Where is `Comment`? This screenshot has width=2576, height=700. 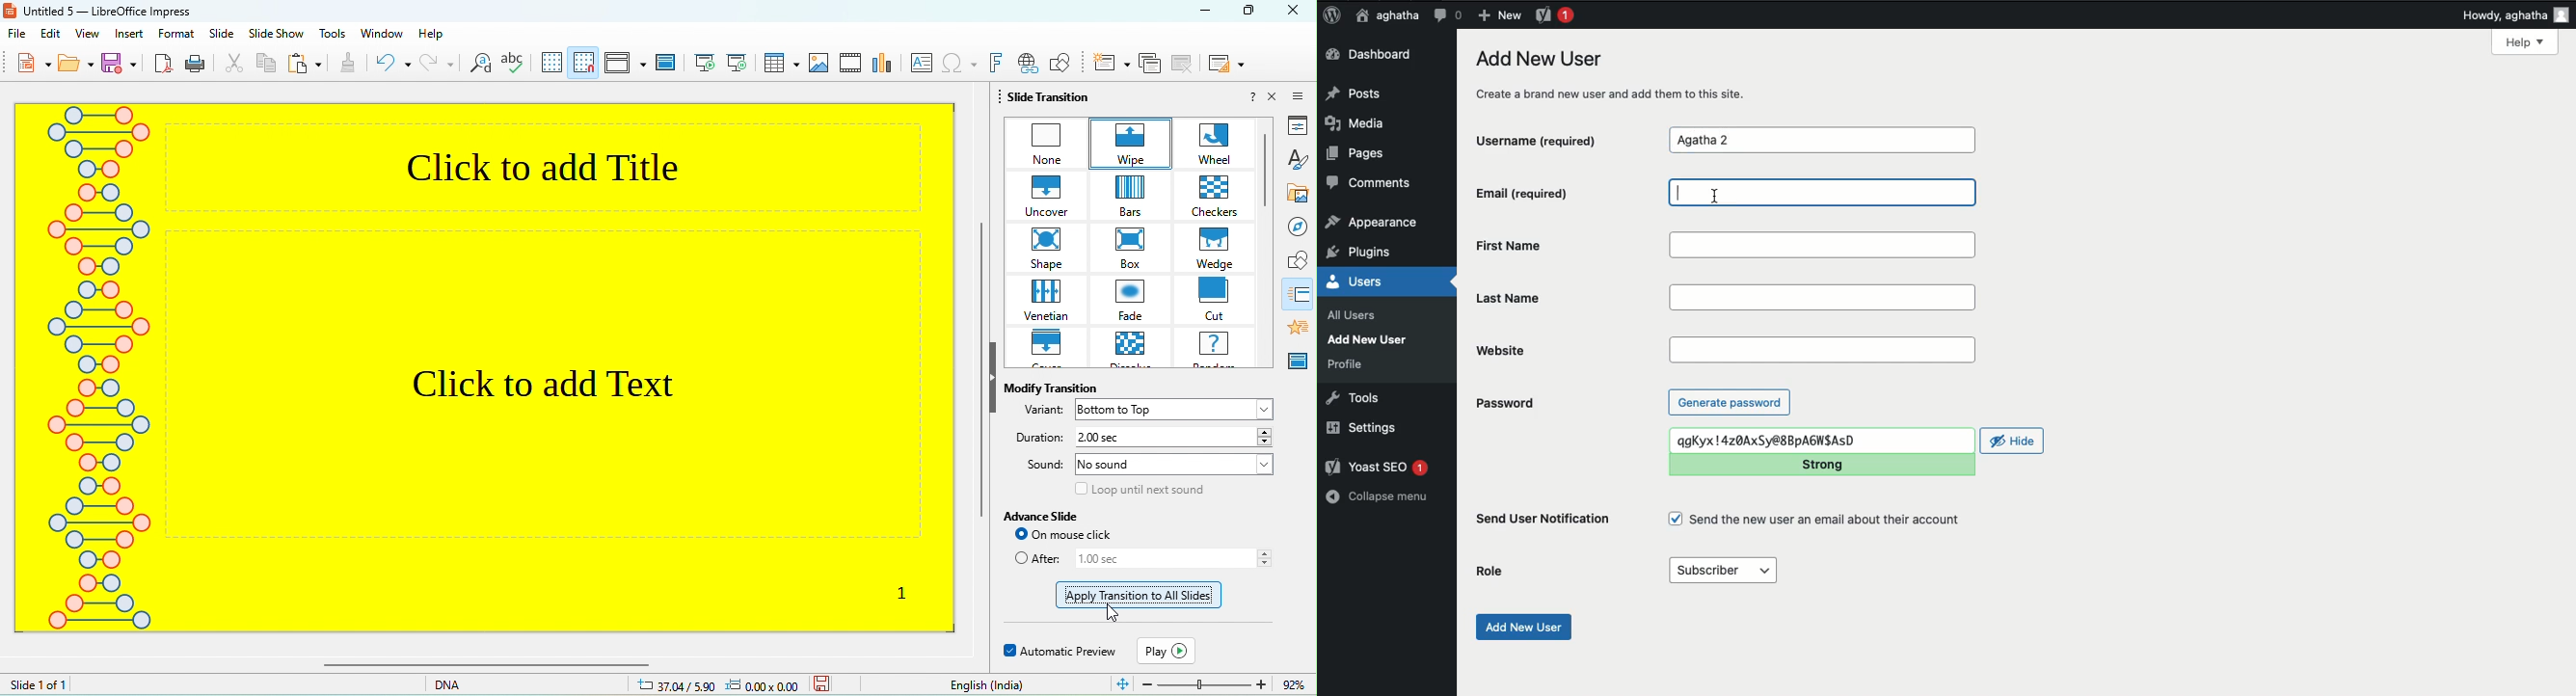 Comment is located at coordinates (1447, 15).